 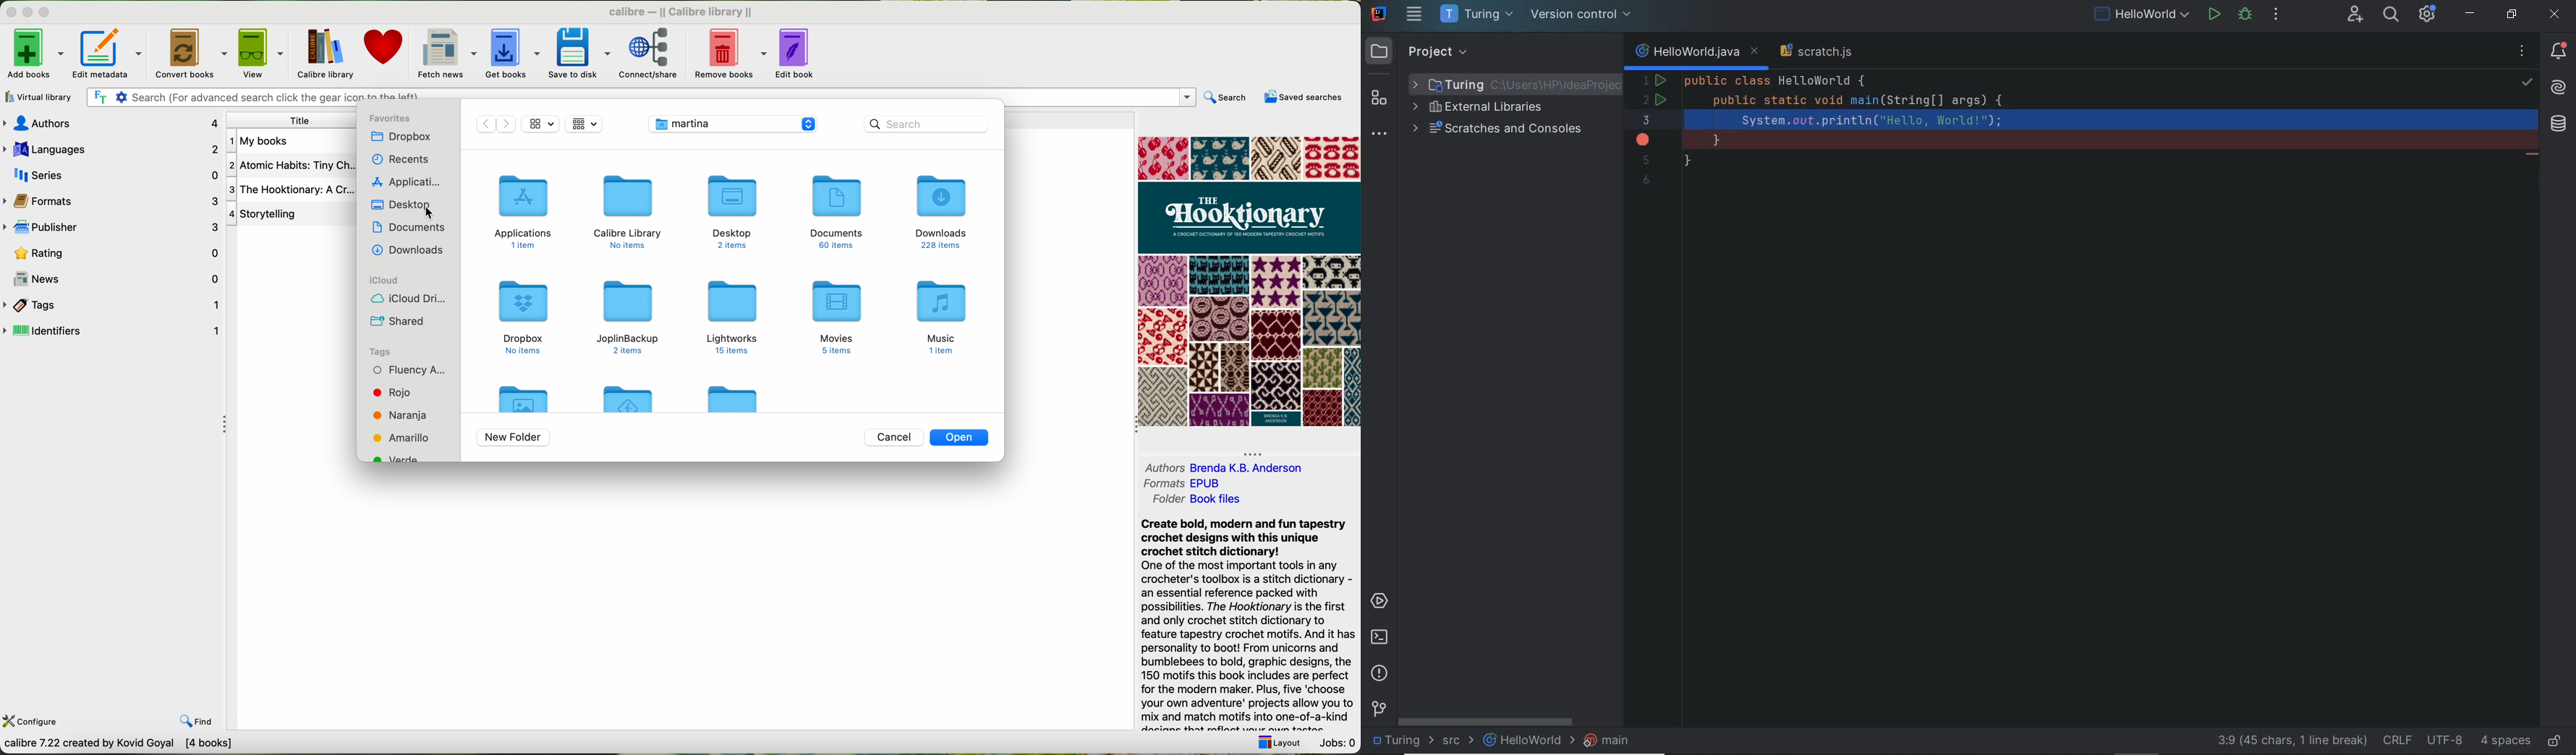 I want to click on indent, so click(x=2505, y=739).